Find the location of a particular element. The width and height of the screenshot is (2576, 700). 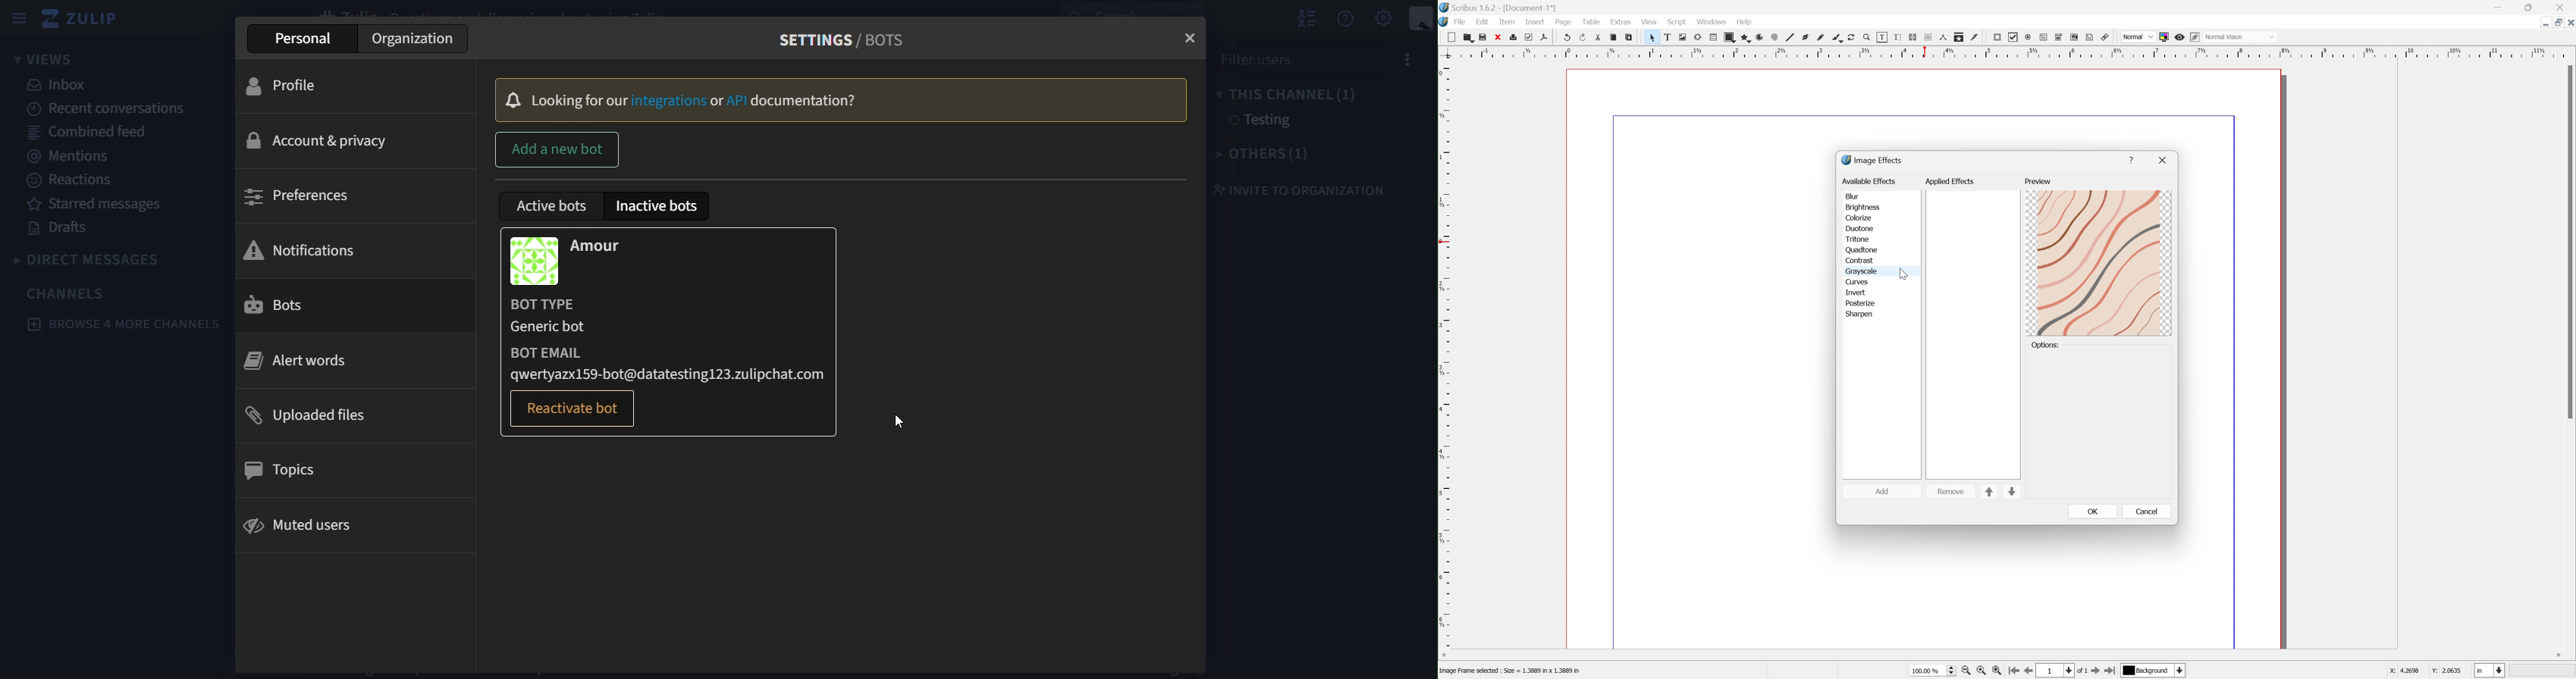

Shape is located at coordinates (1732, 38).